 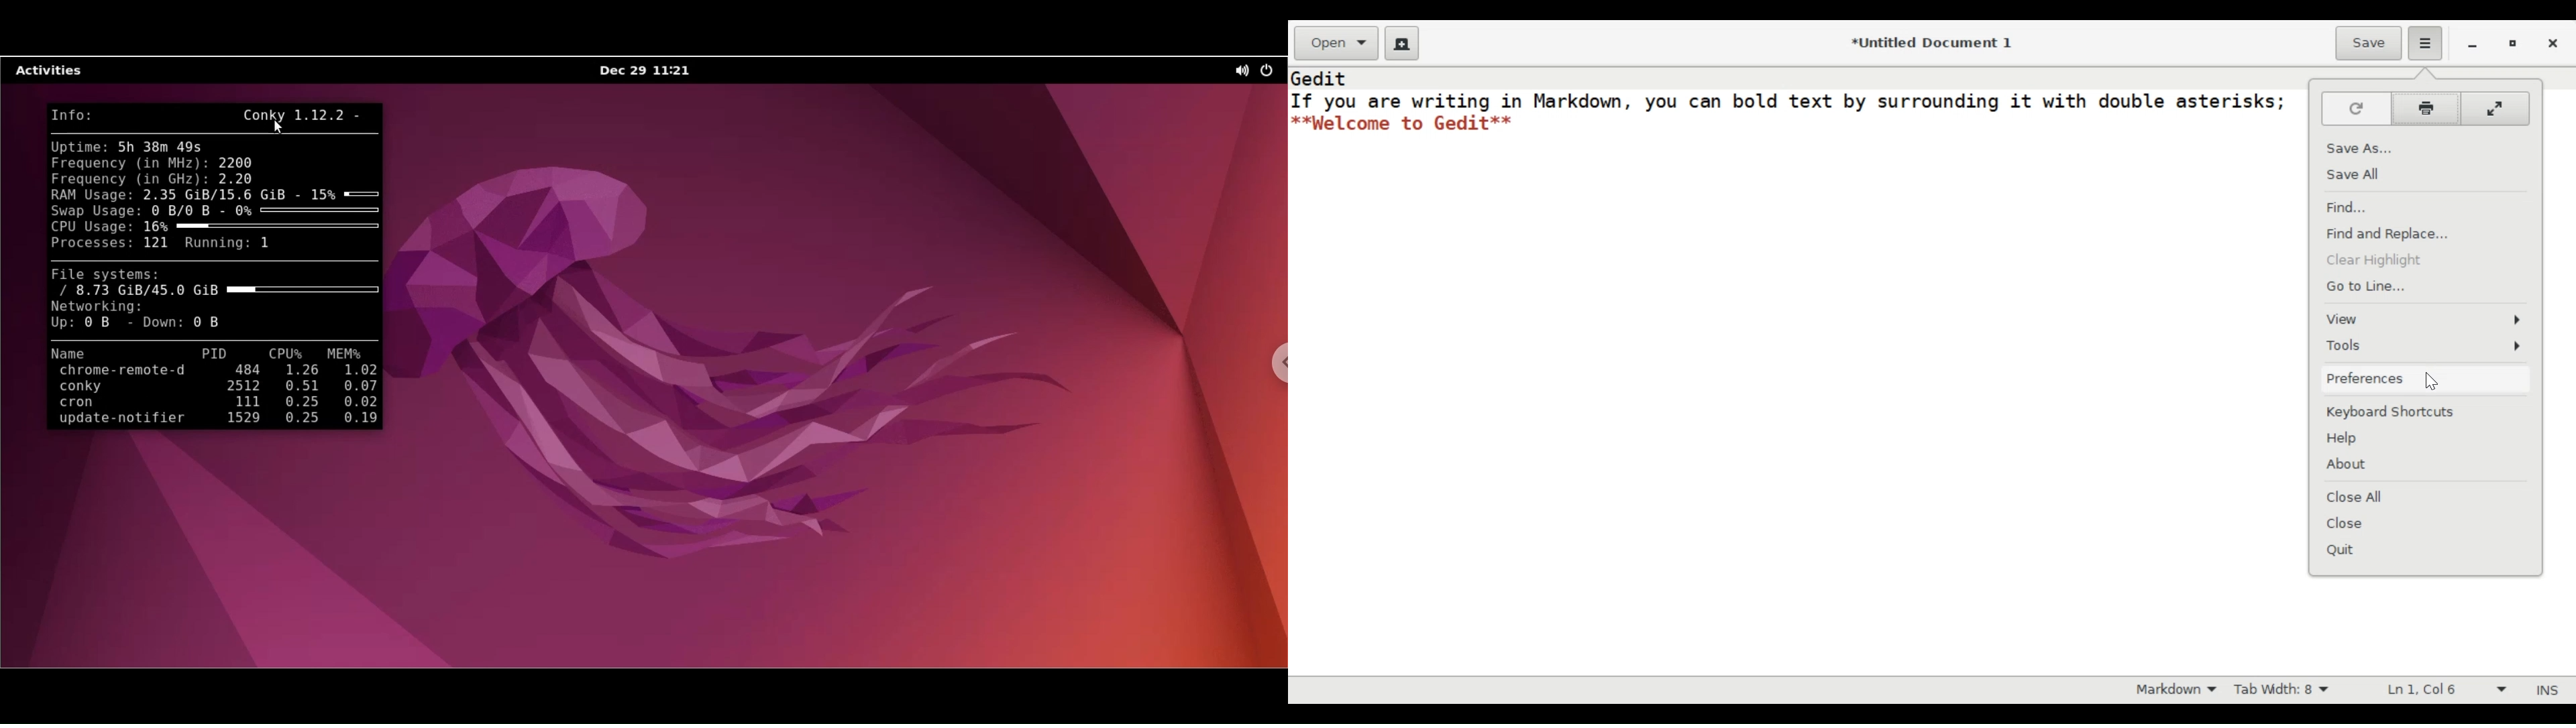 I want to click on Clear Highlight, so click(x=2378, y=260).